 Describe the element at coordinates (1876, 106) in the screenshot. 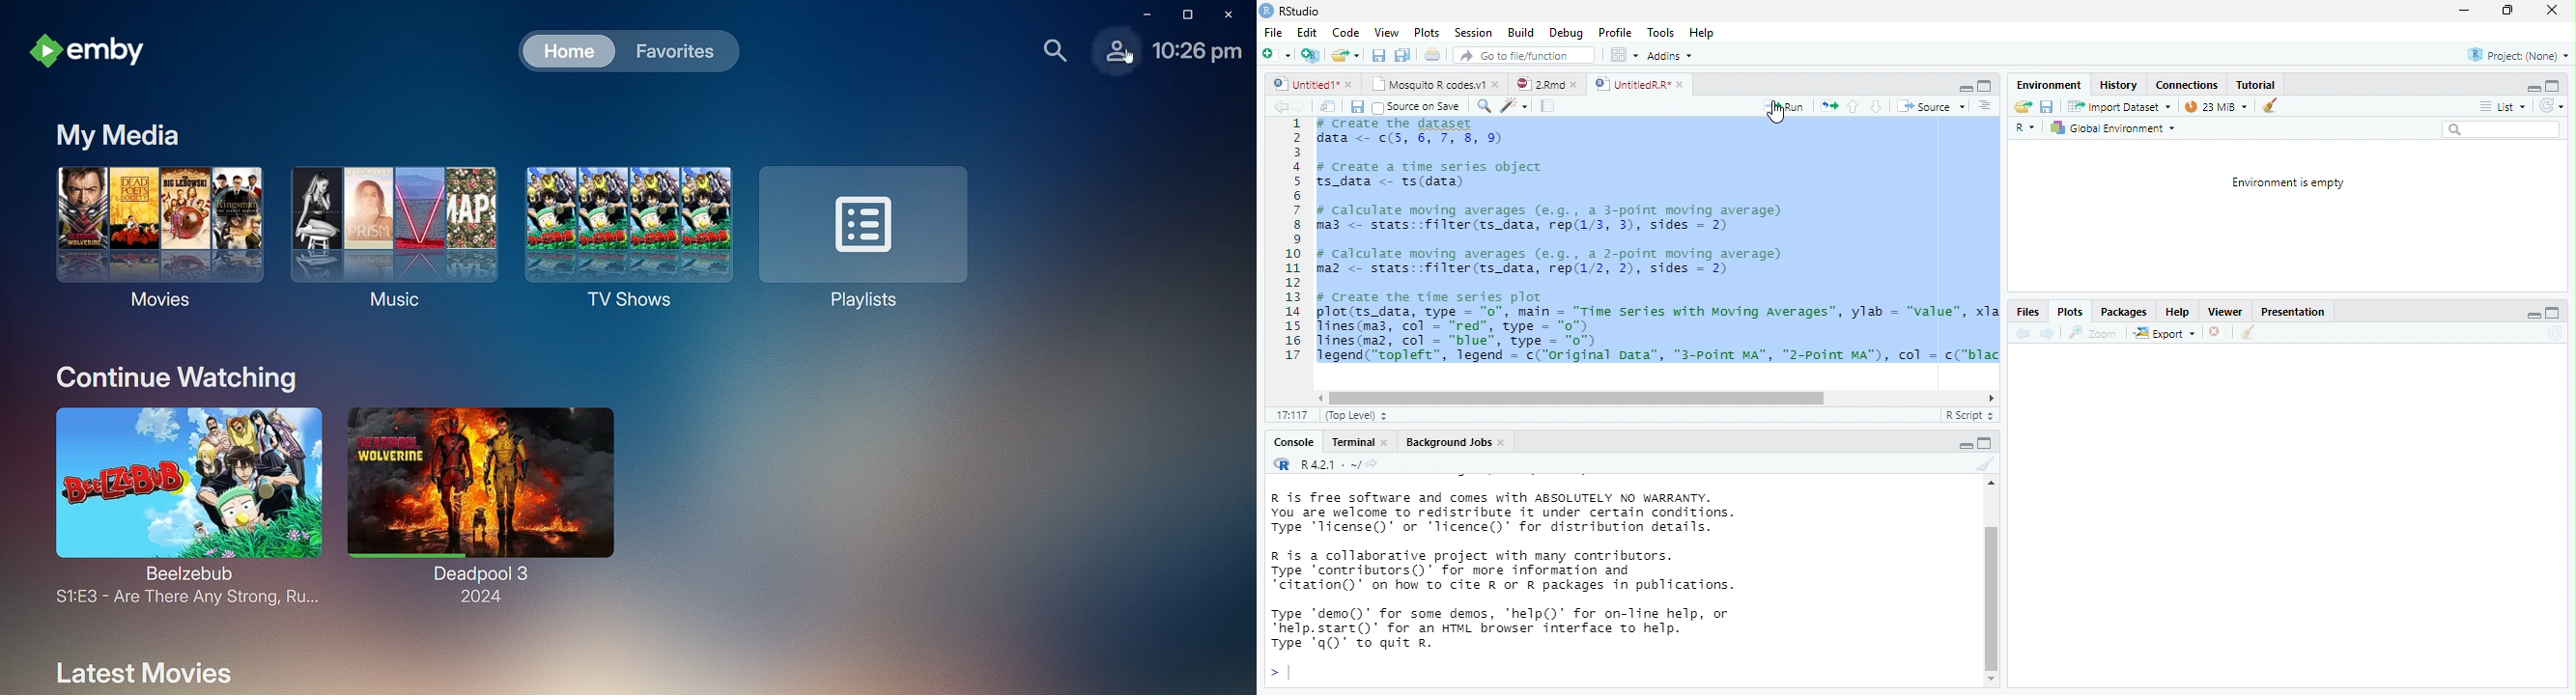

I see `down` at that location.